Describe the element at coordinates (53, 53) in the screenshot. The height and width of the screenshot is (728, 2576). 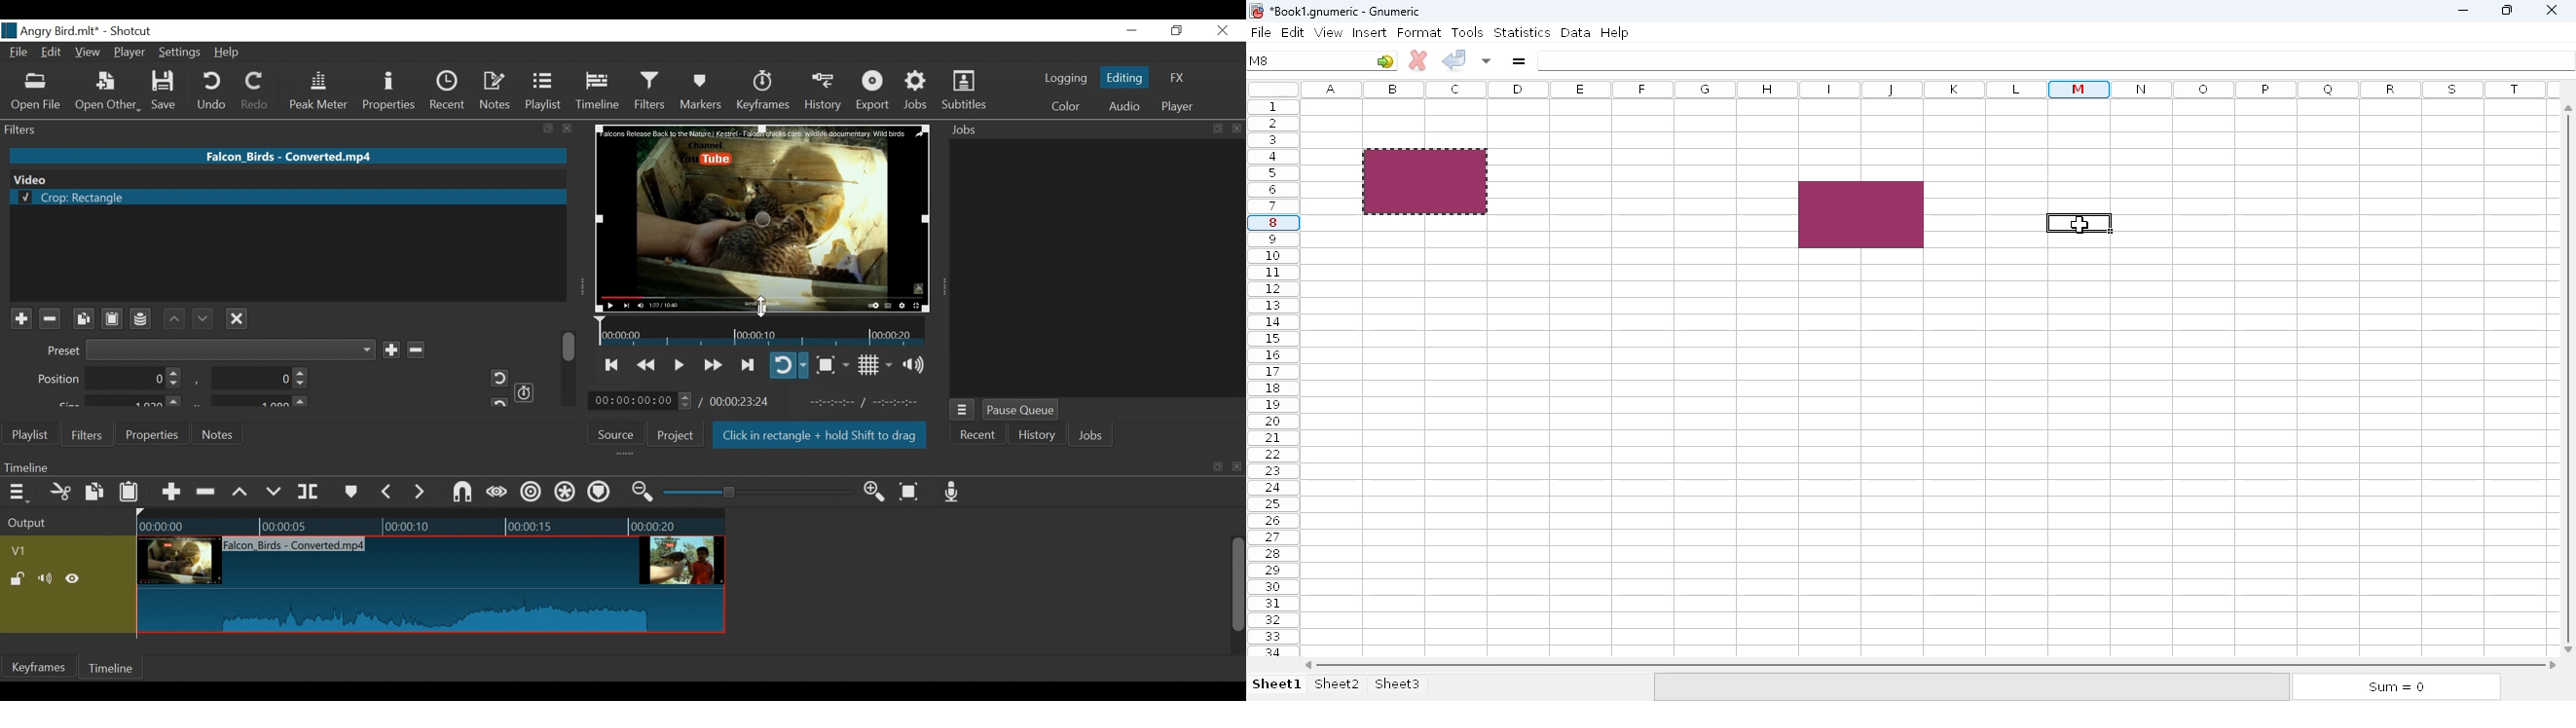
I see `Edit` at that location.